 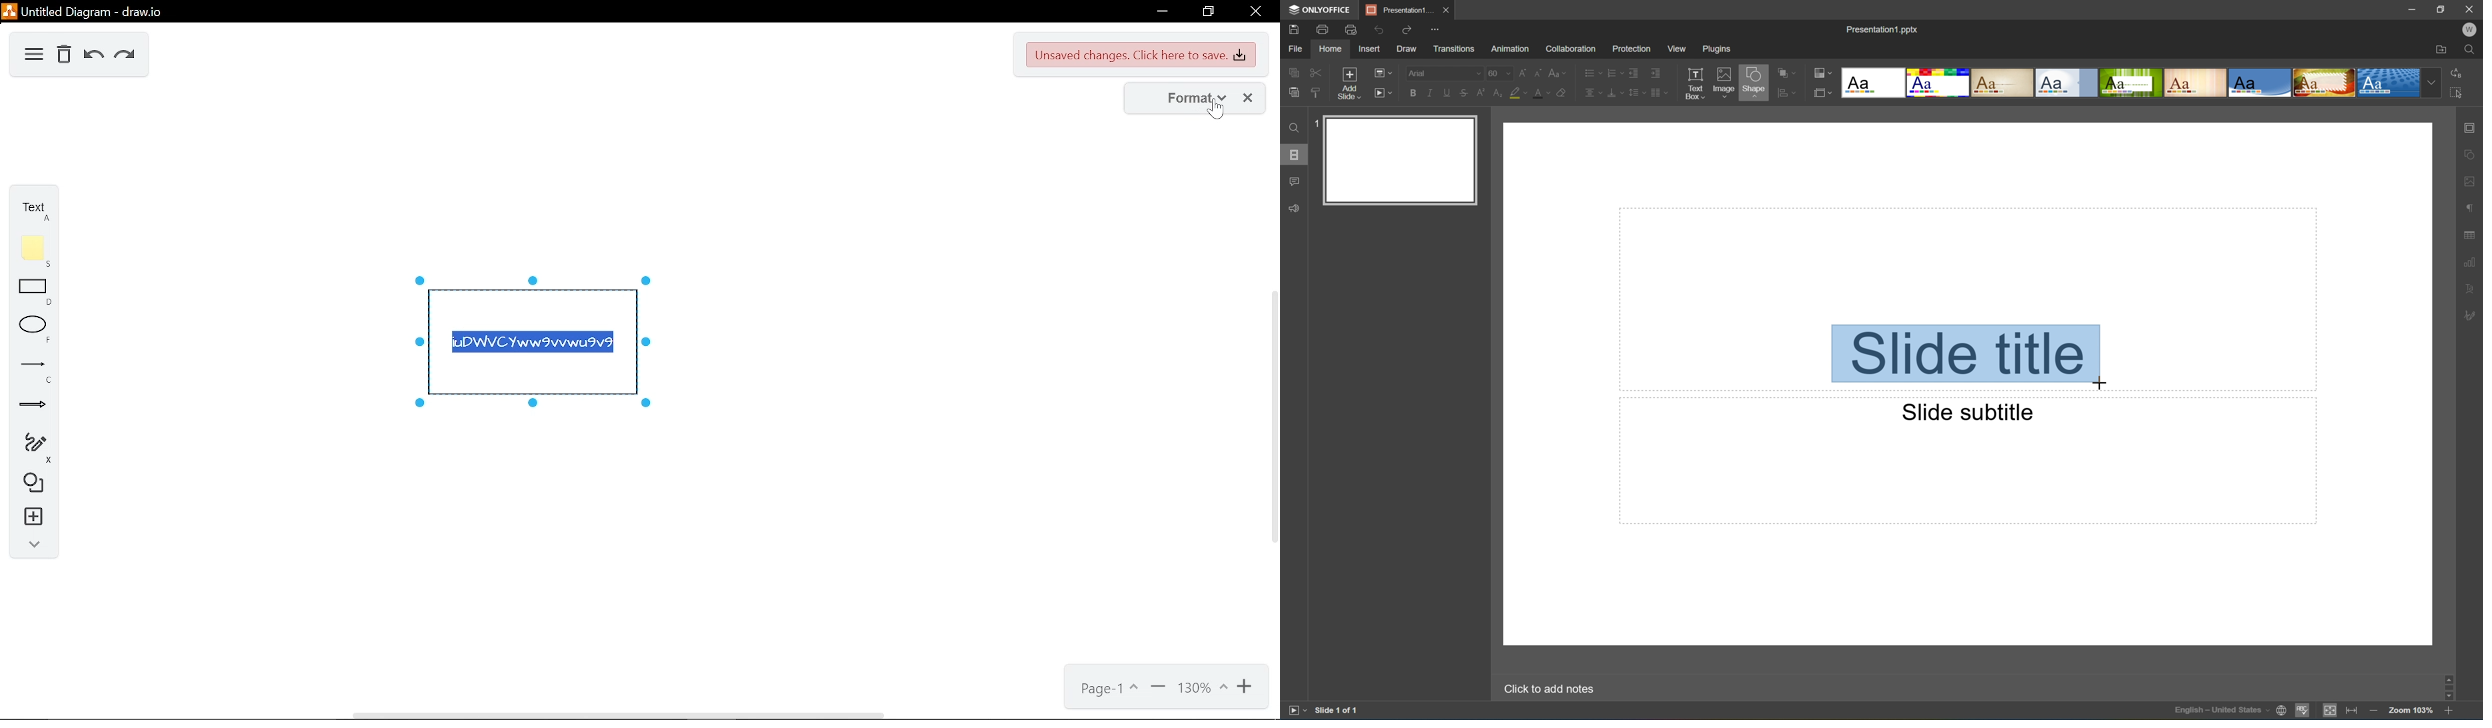 I want to click on Change color theme, so click(x=1823, y=73).